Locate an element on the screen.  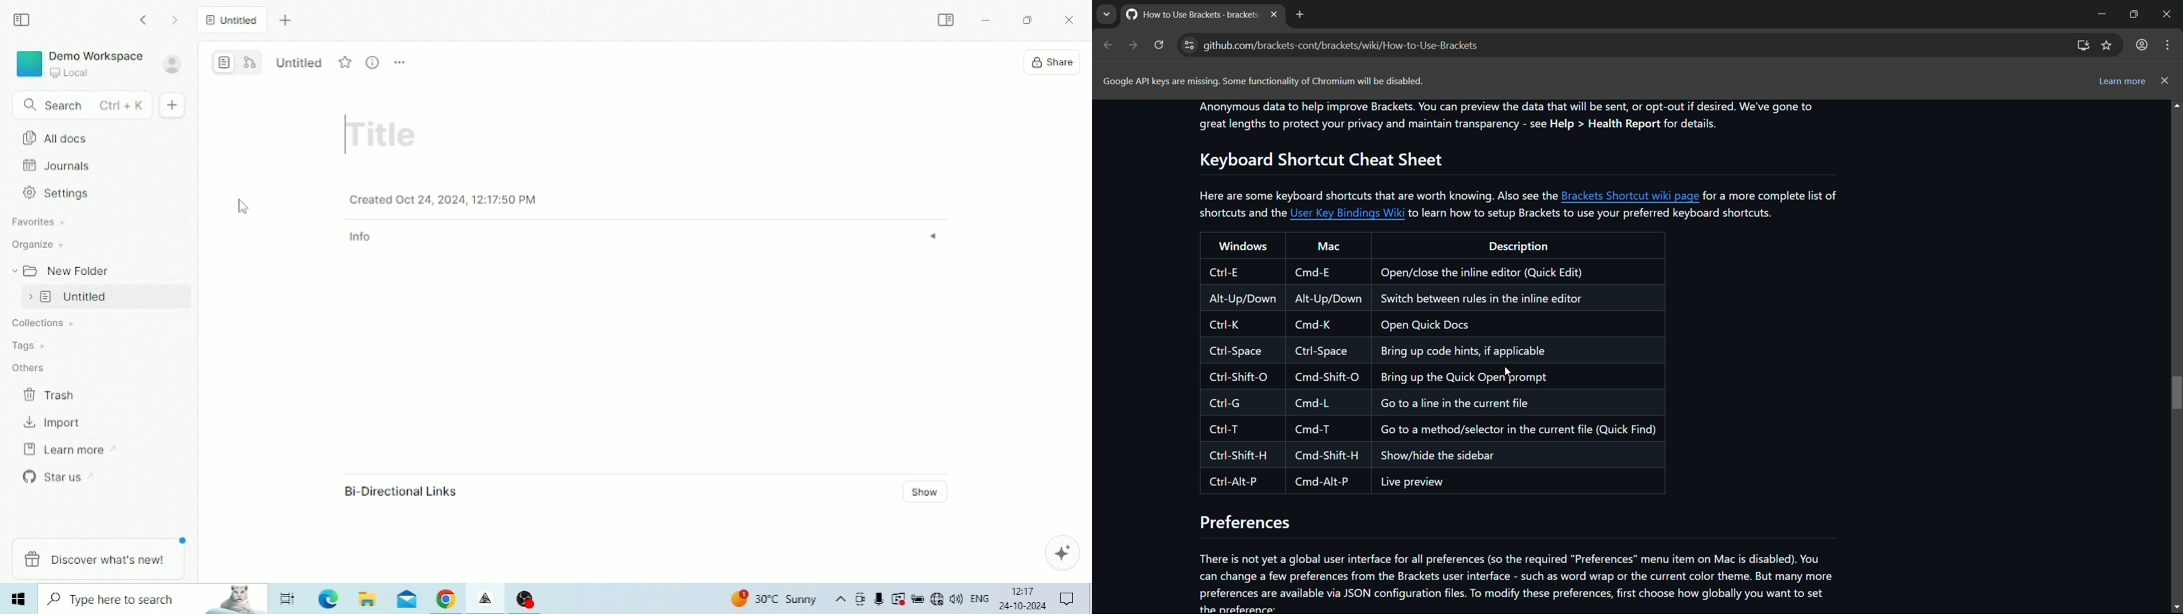
Task View is located at coordinates (289, 598).